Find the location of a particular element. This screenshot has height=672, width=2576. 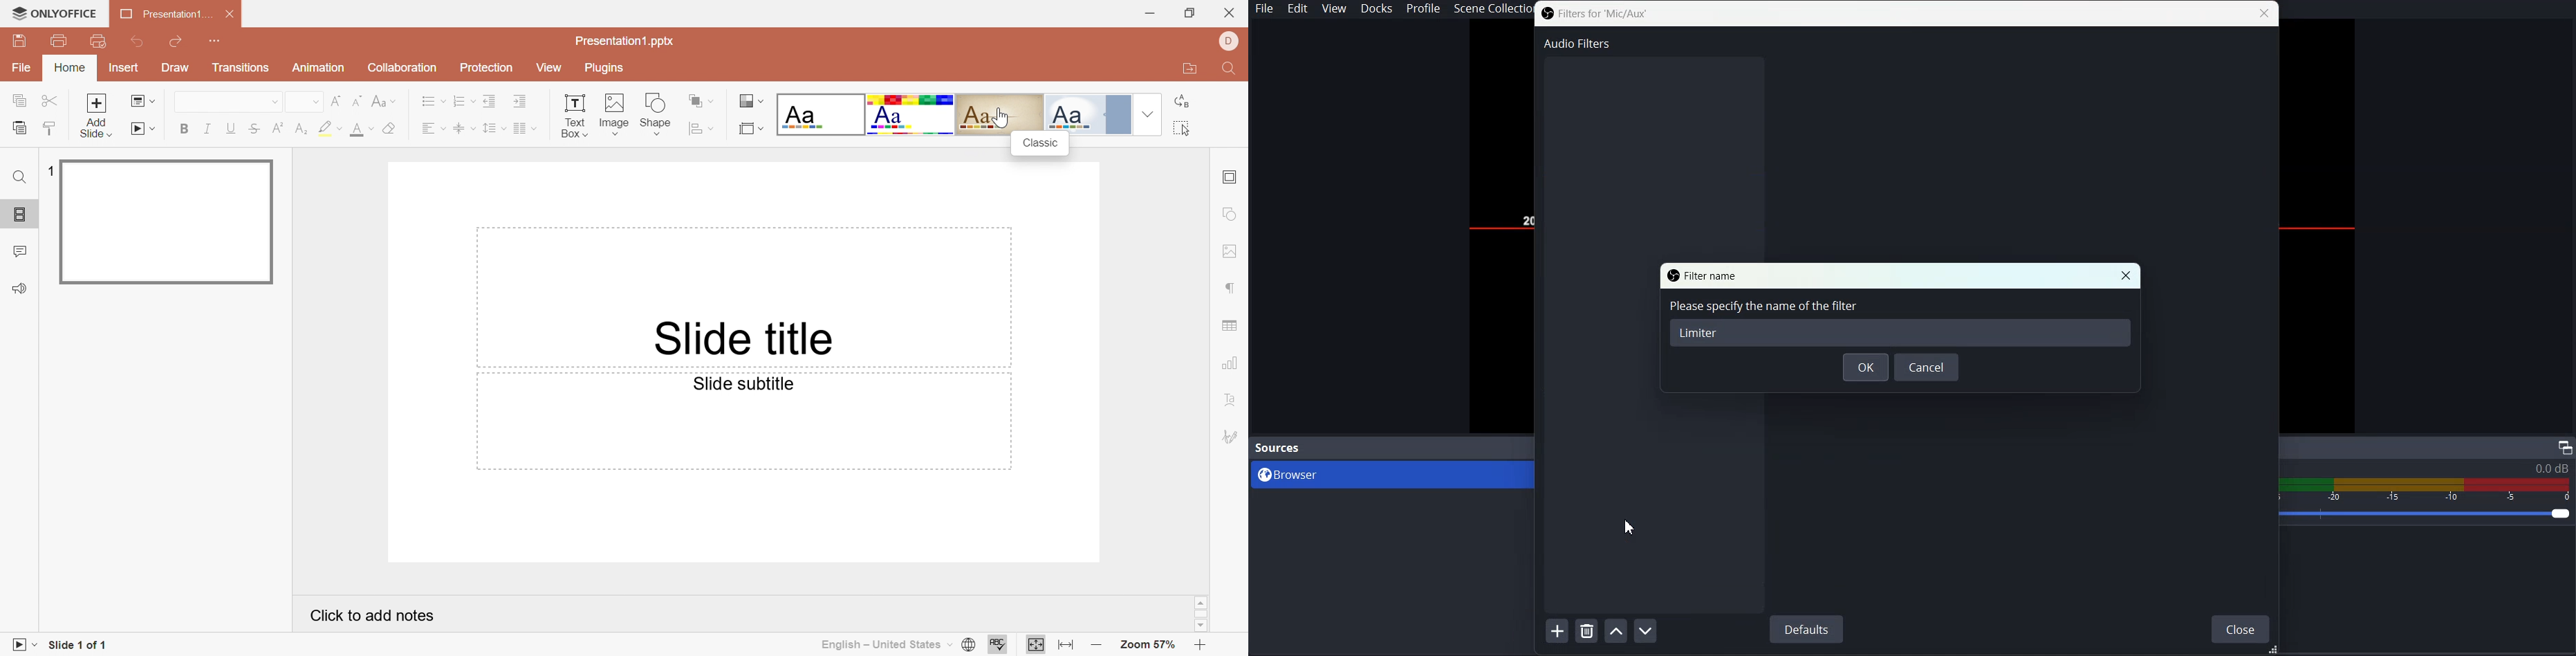

Comments is located at coordinates (21, 249).